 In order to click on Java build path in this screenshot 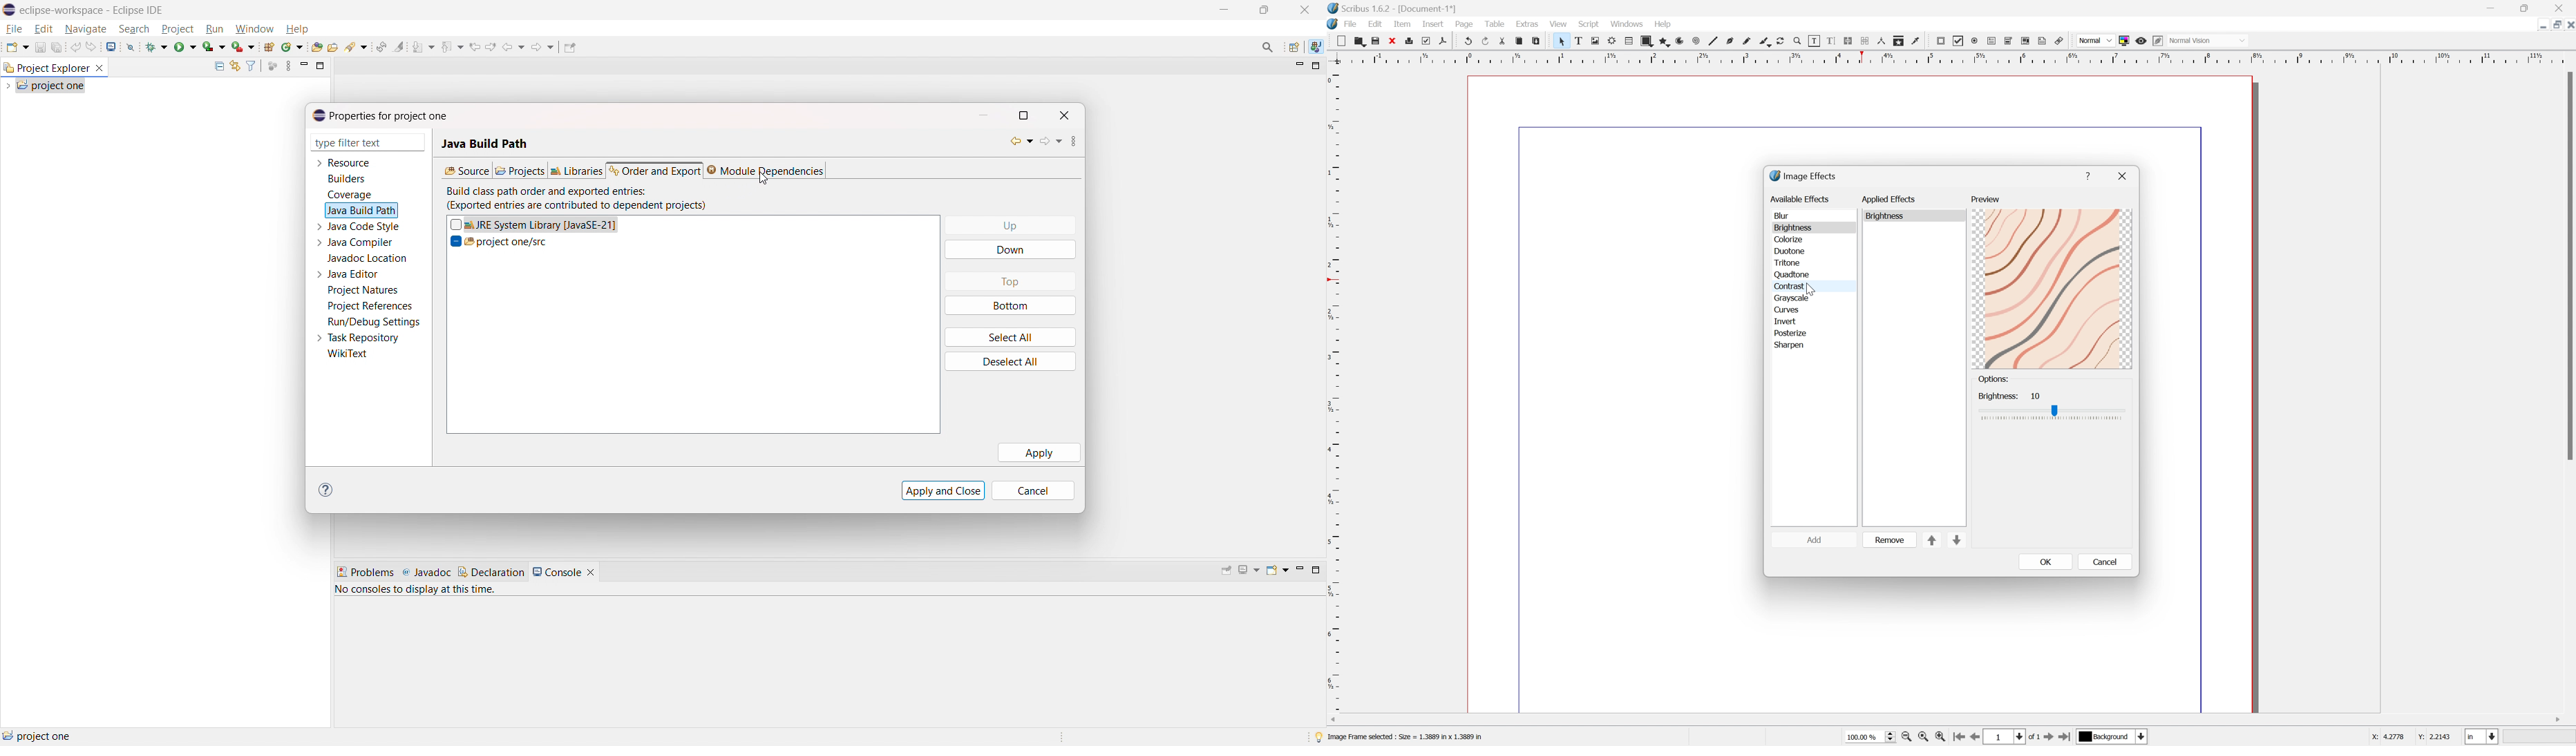, I will do `click(485, 139)`.